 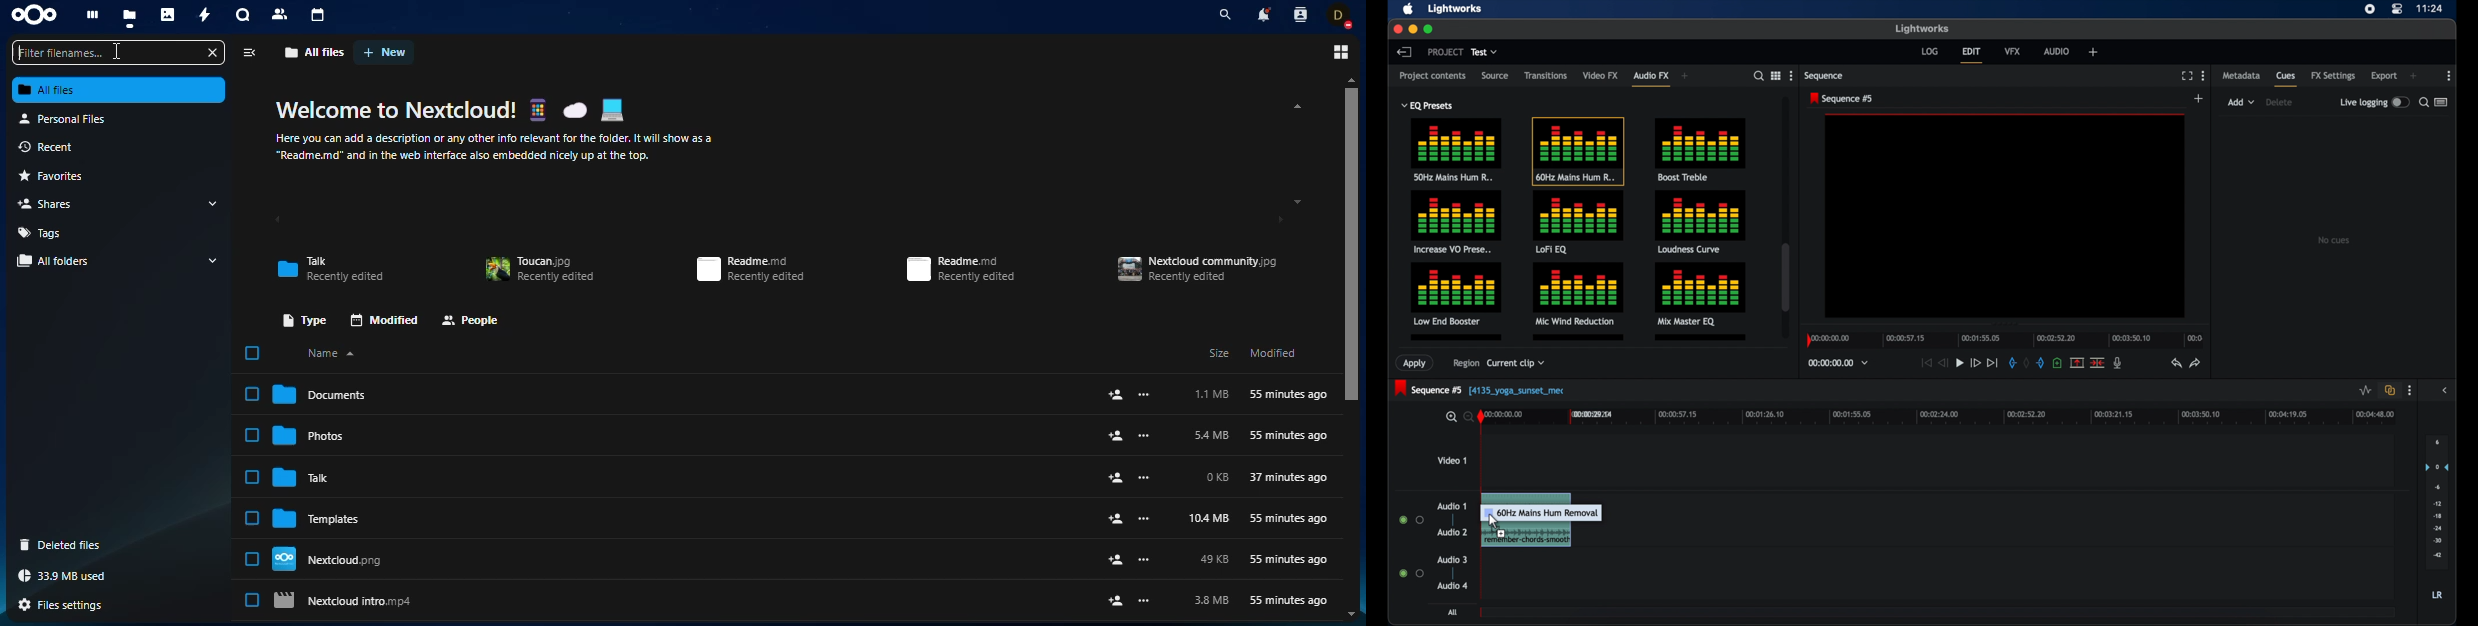 I want to click on cursor, so click(x=1495, y=521).